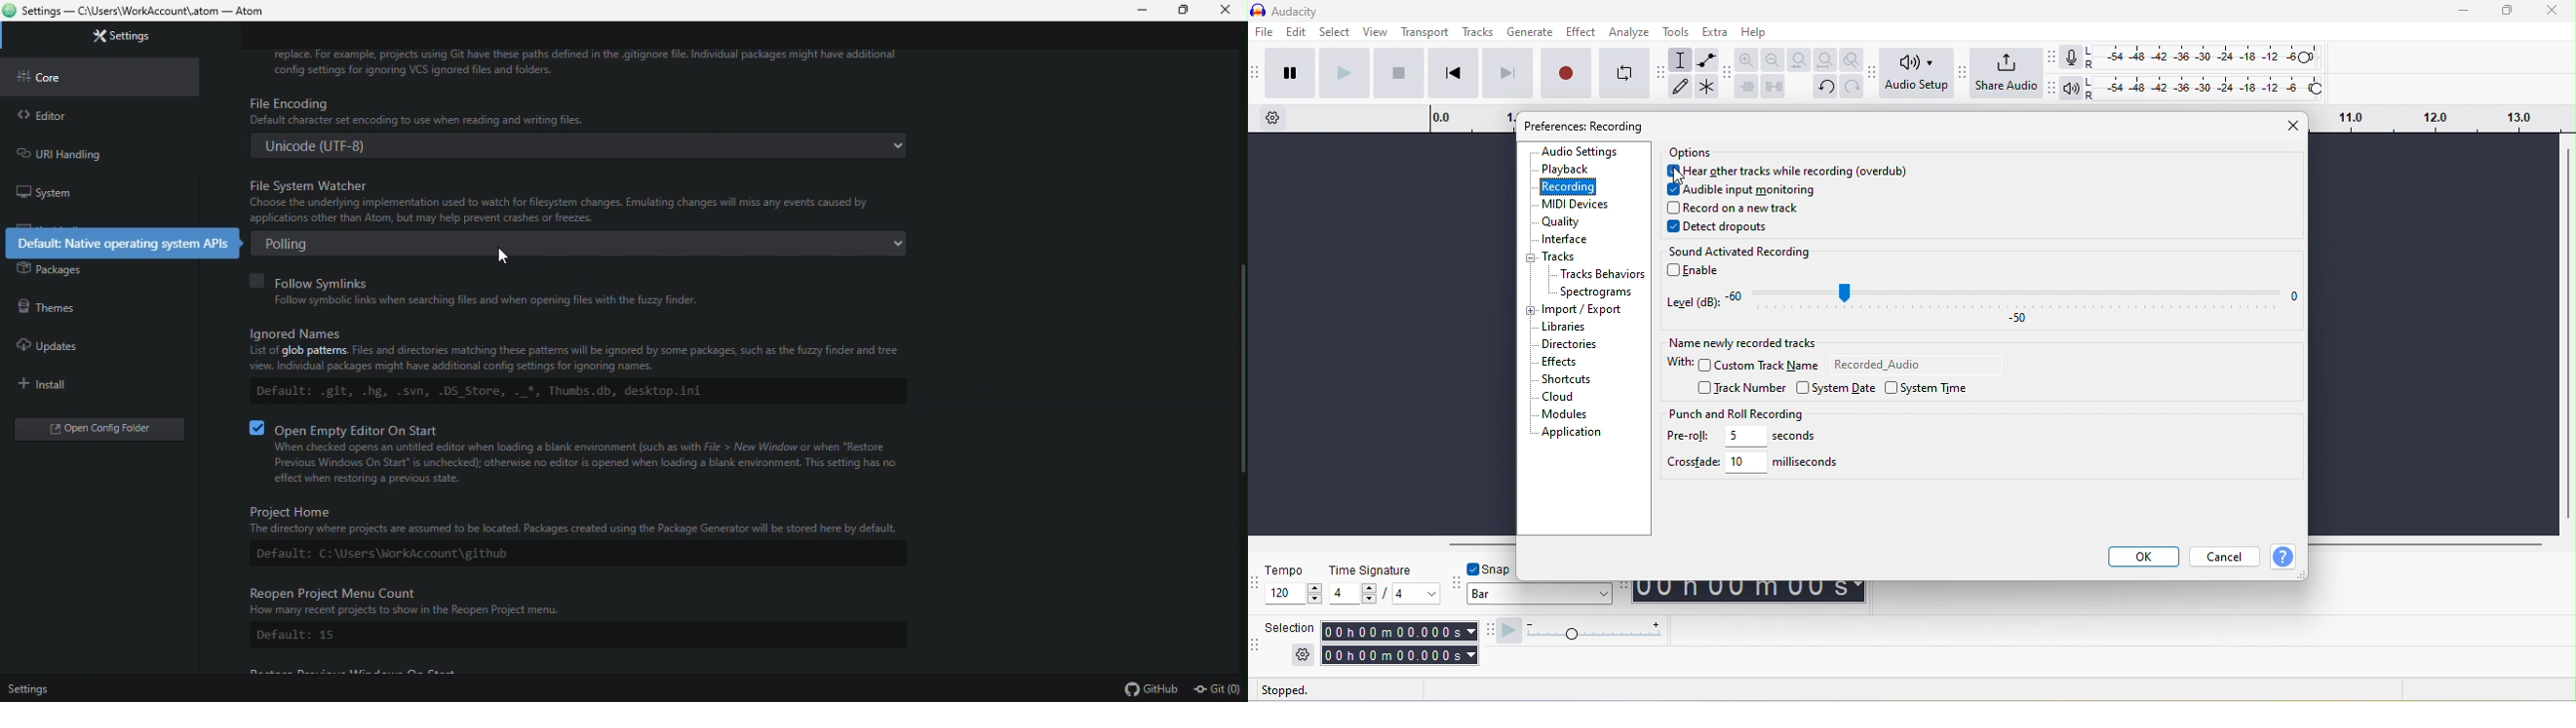 This screenshot has width=2576, height=728. Describe the element at coordinates (1400, 642) in the screenshot. I see `00 h 00 m 00 s` at that location.